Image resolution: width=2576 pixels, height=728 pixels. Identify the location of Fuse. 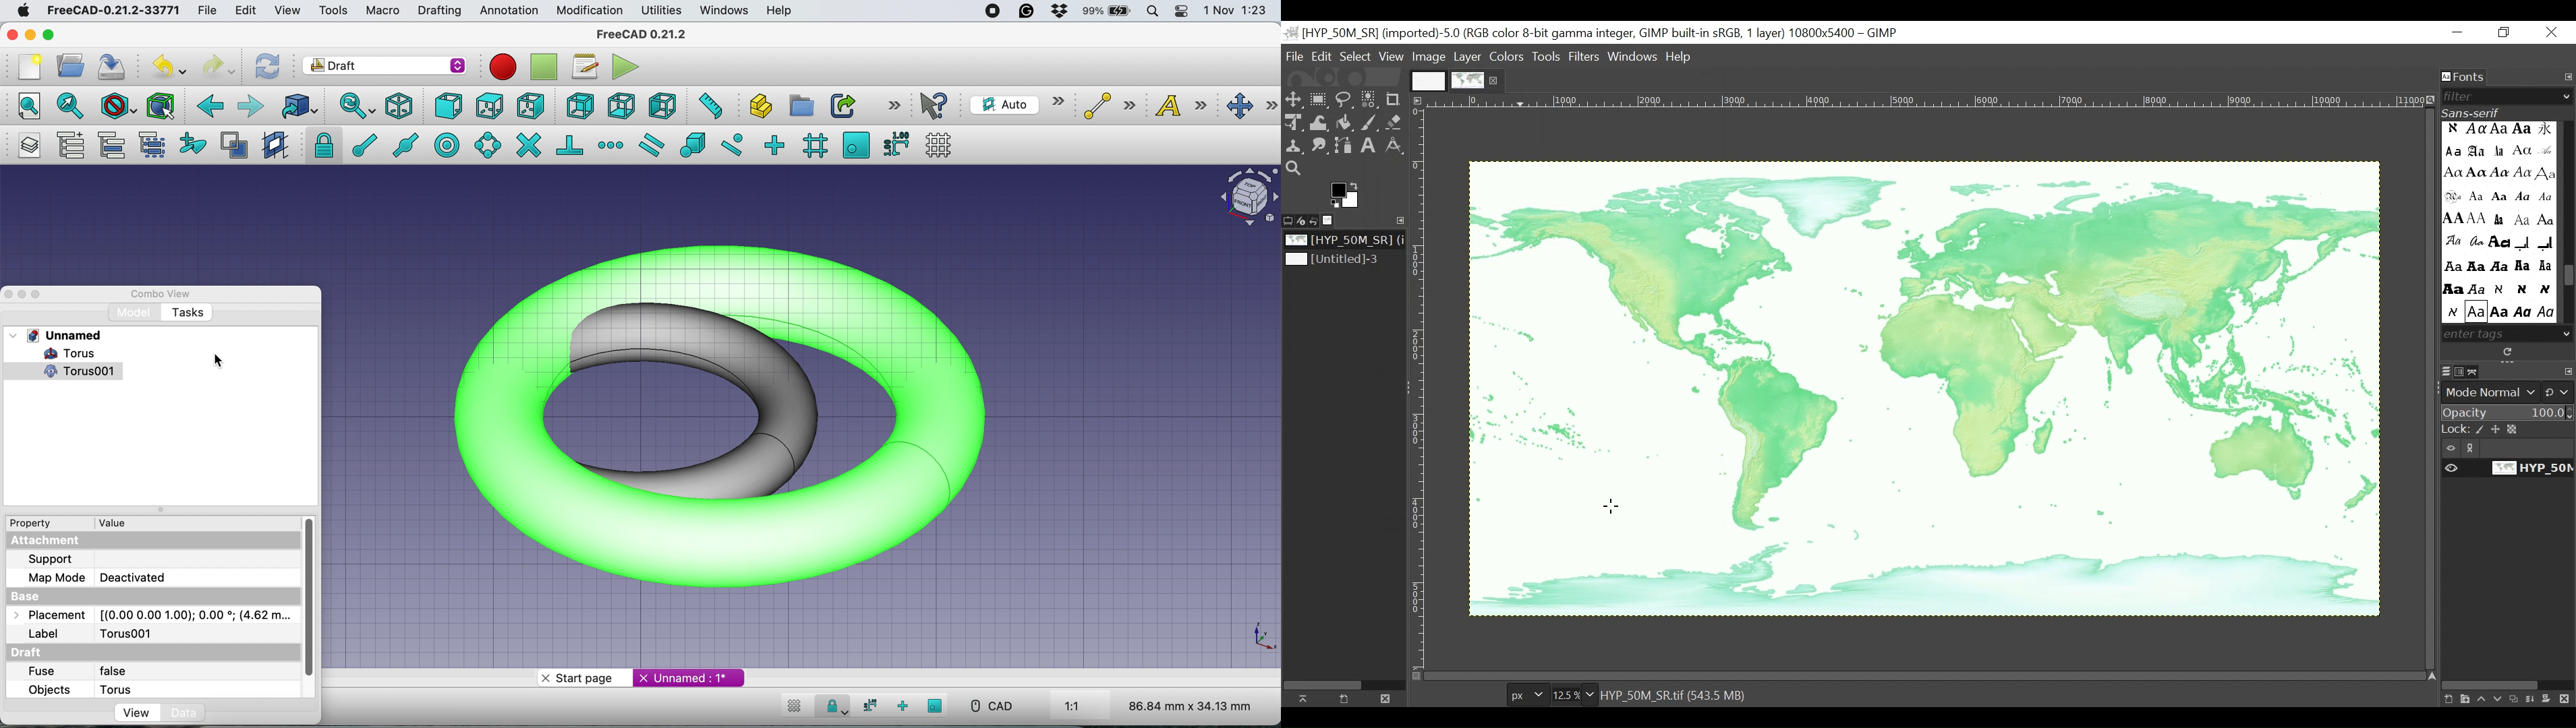
(43, 672).